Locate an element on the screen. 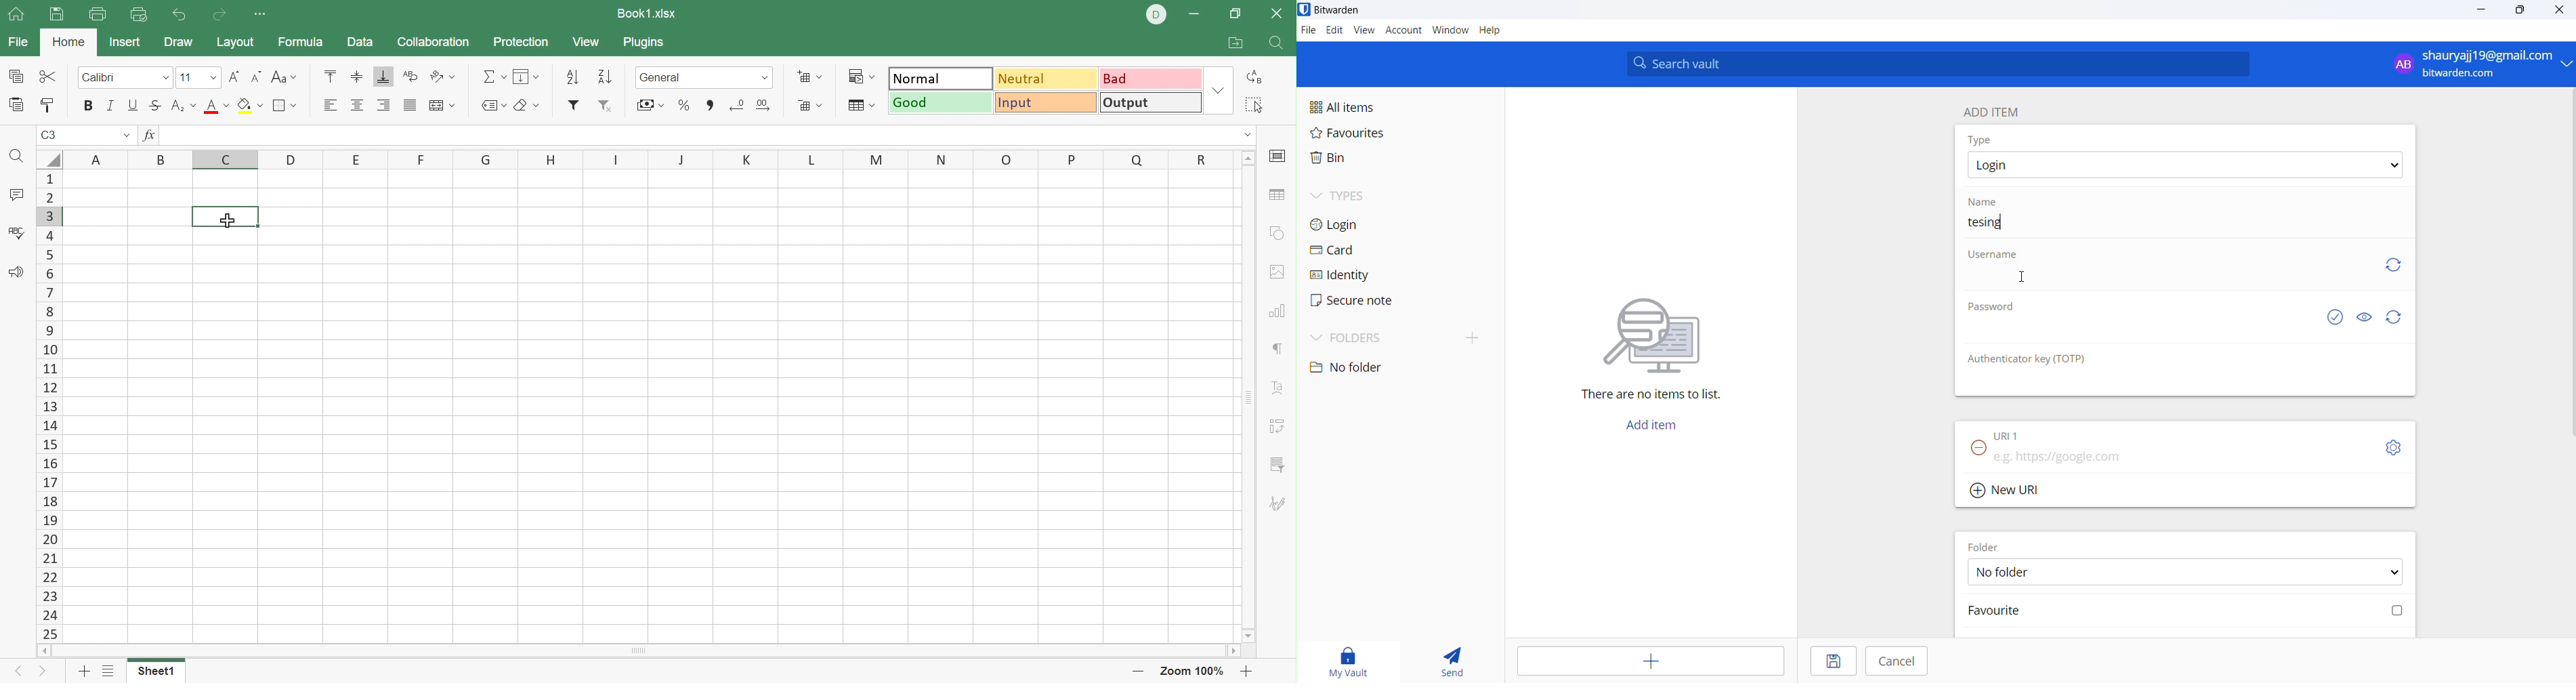 The image size is (2576, 700). Username  is located at coordinates (1995, 256).